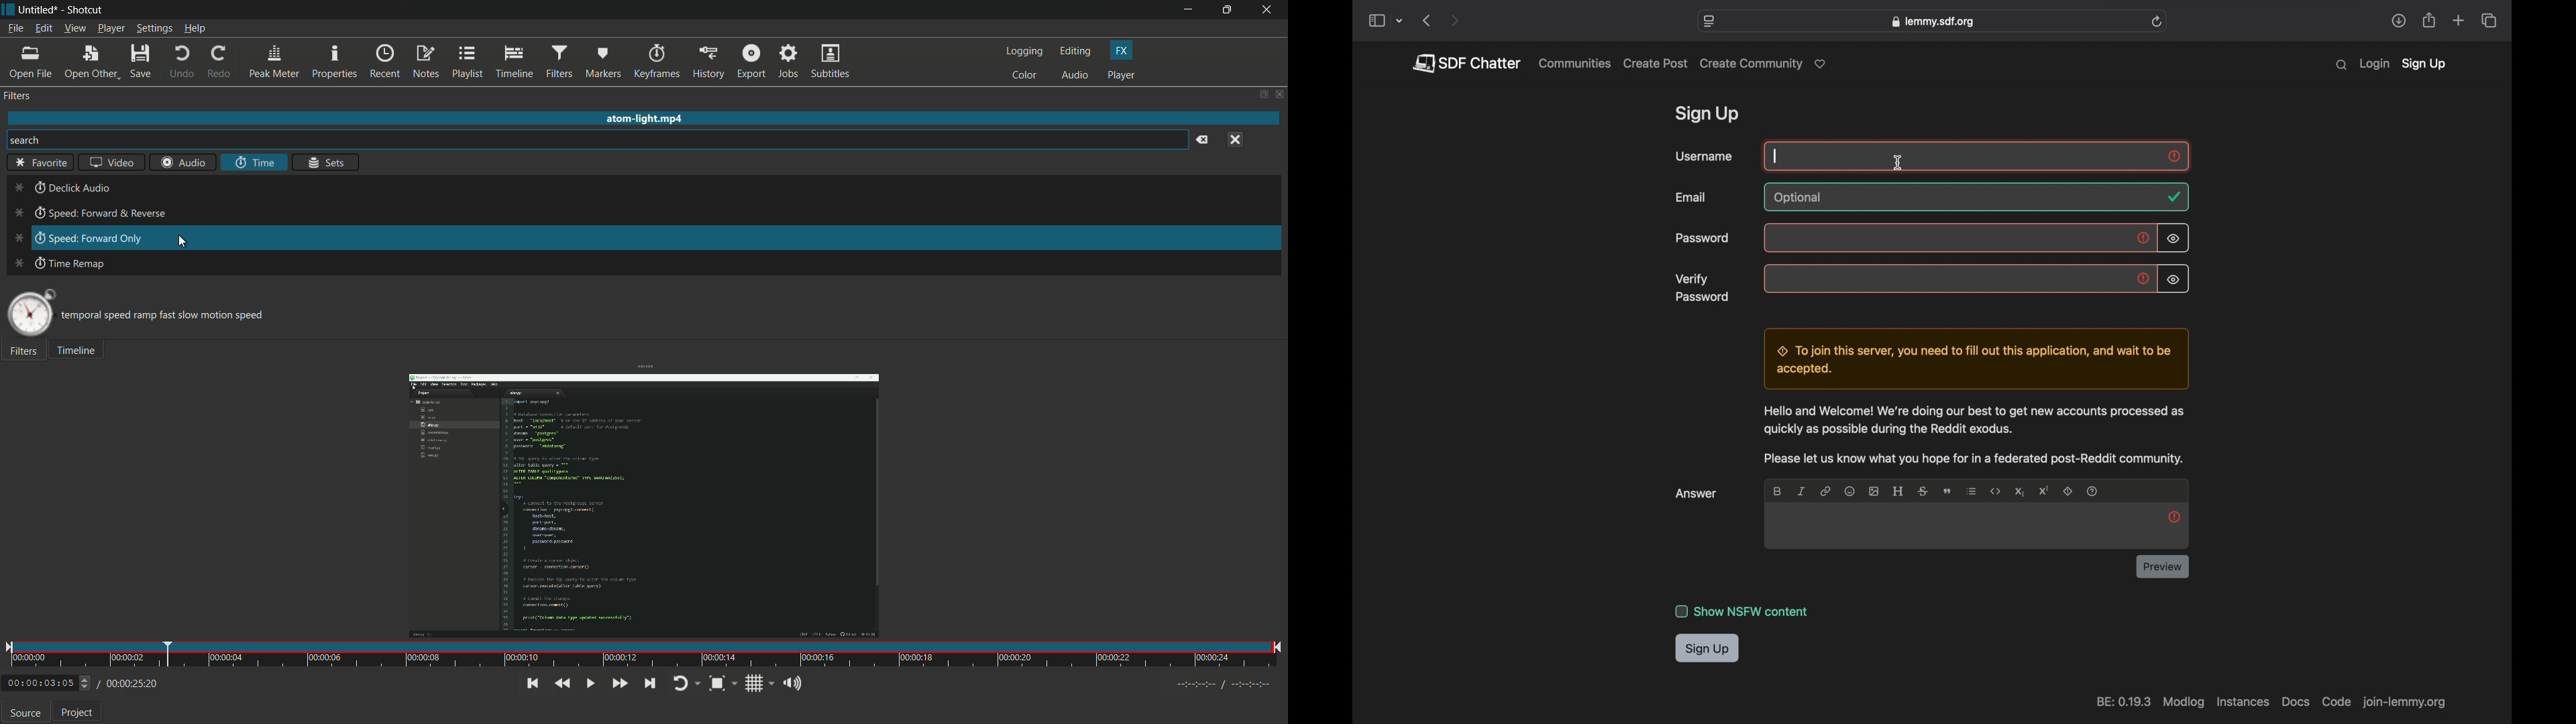  Describe the element at coordinates (111, 162) in the screenshot. I see `video` at that location.